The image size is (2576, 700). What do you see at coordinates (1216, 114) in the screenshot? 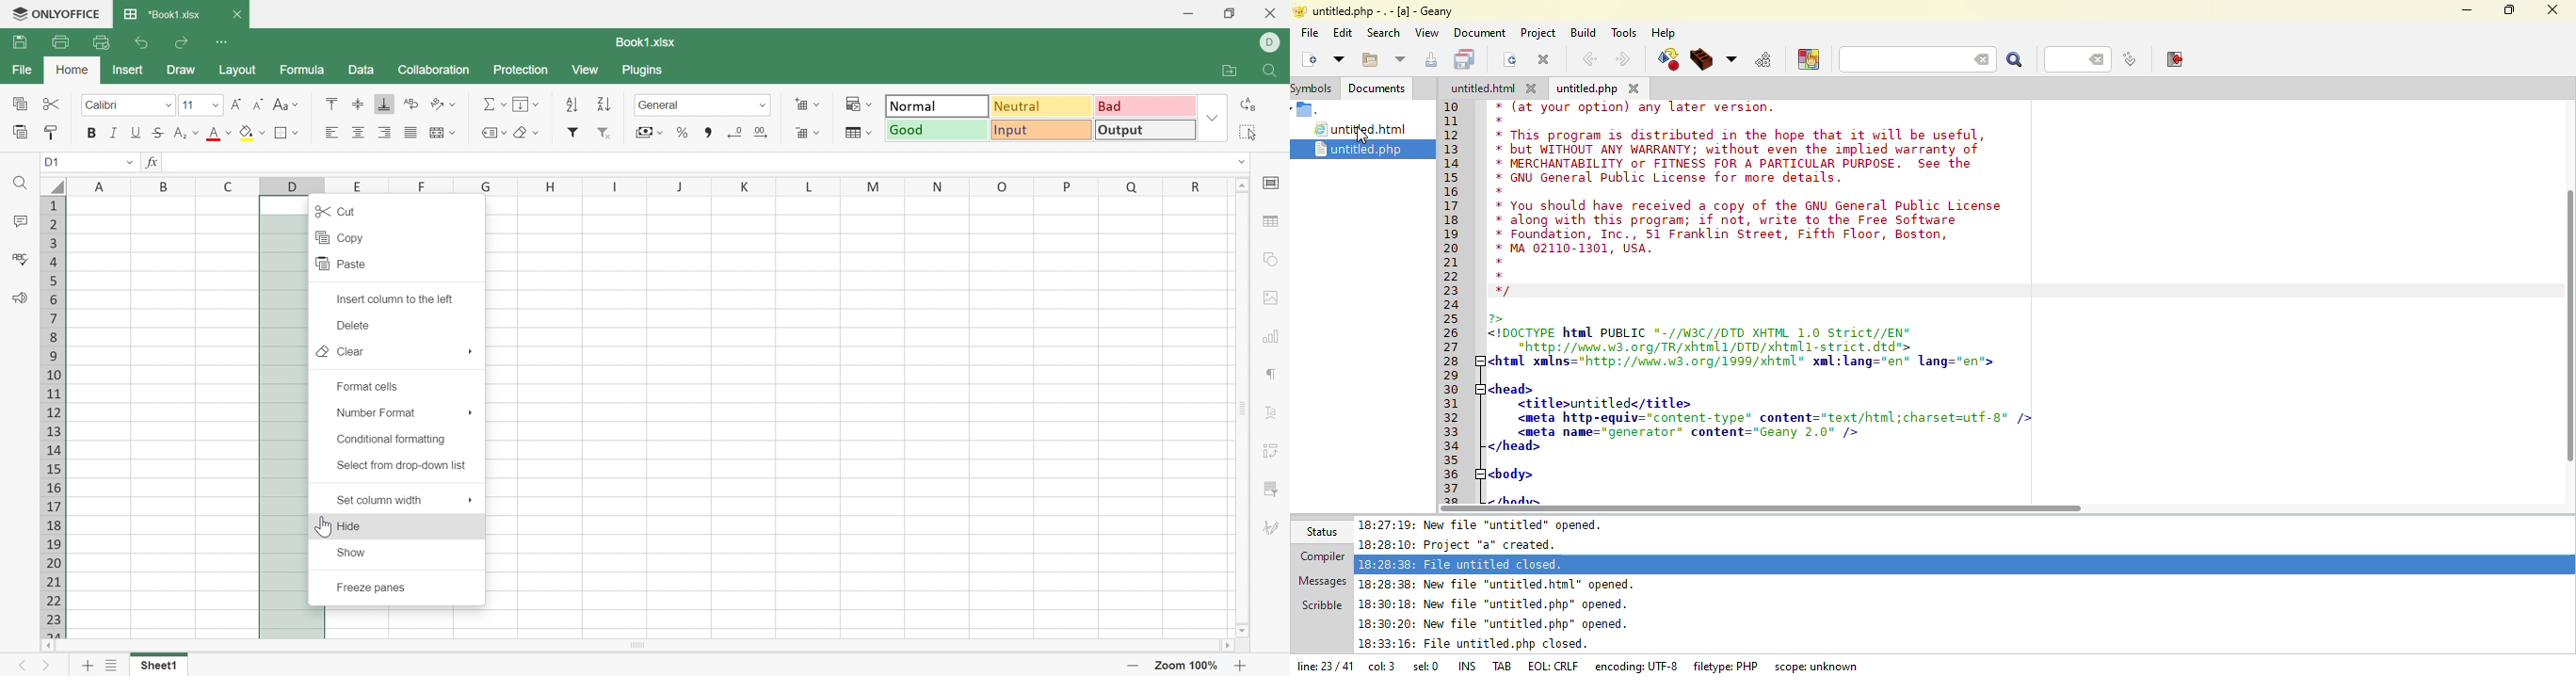
I see `Drop Down` at bounding box center [1216, 114].